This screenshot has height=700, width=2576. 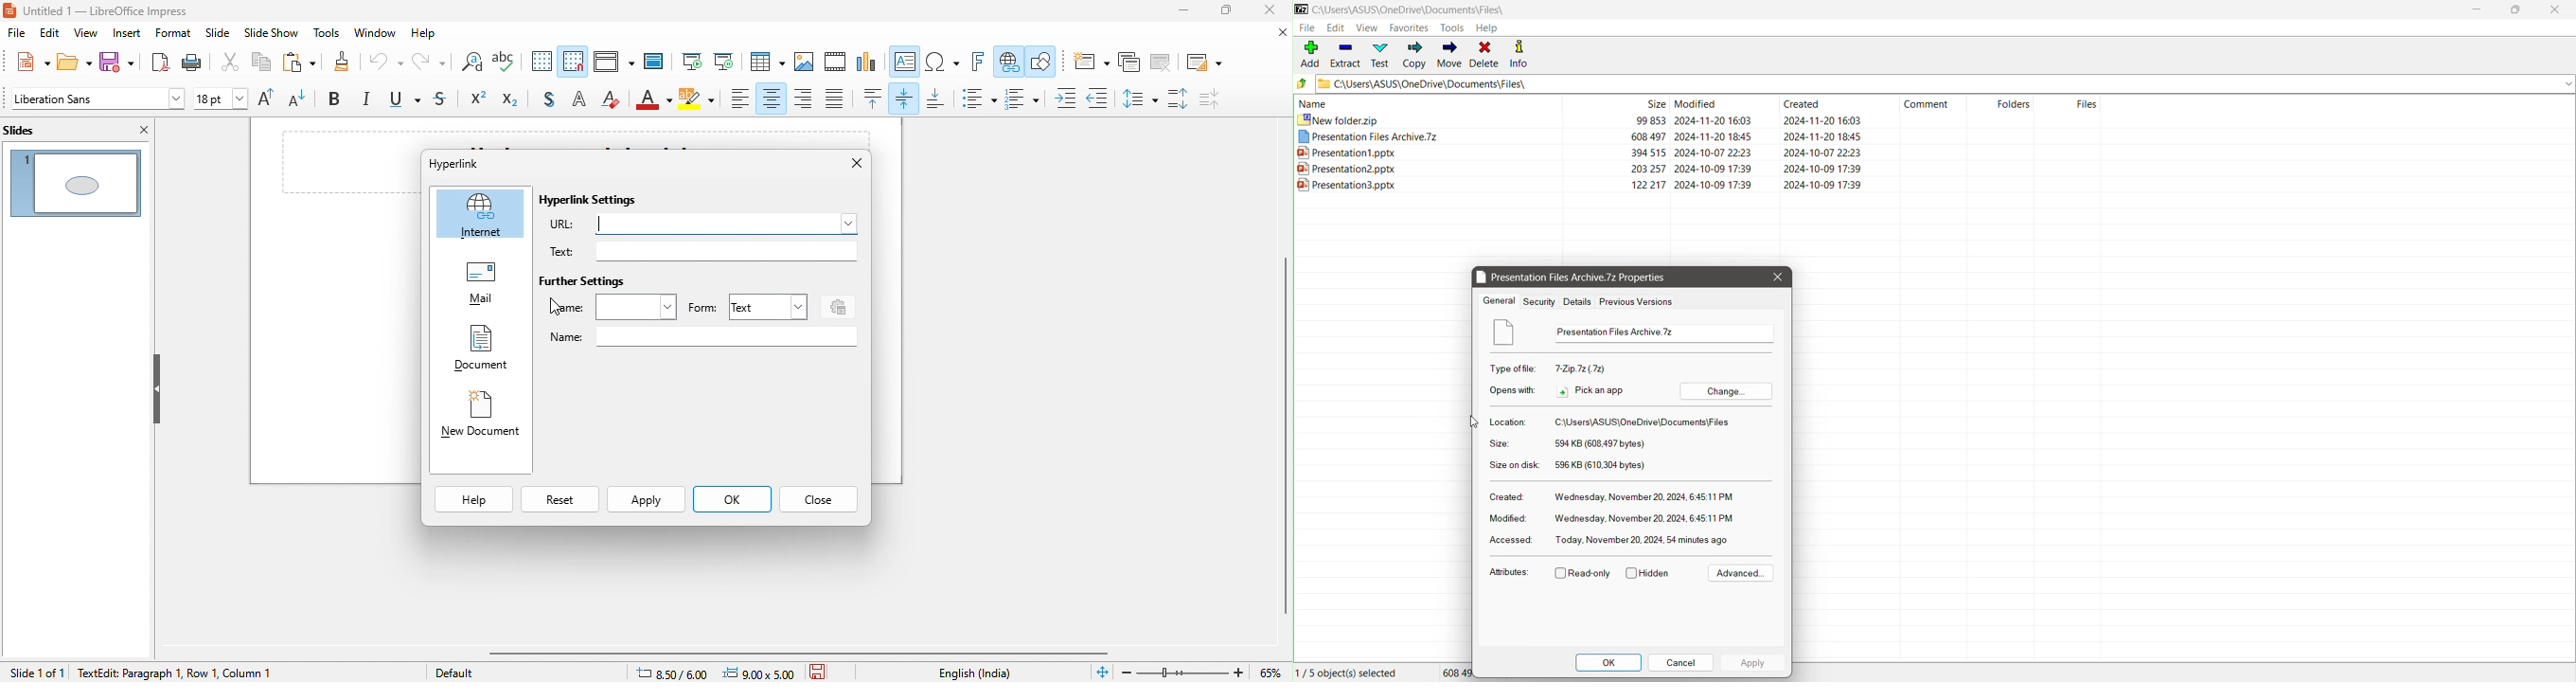 What do you see at coordinates (1448, 55) in the screenshot?
I see `Move` at bounding box center [1448, 55].